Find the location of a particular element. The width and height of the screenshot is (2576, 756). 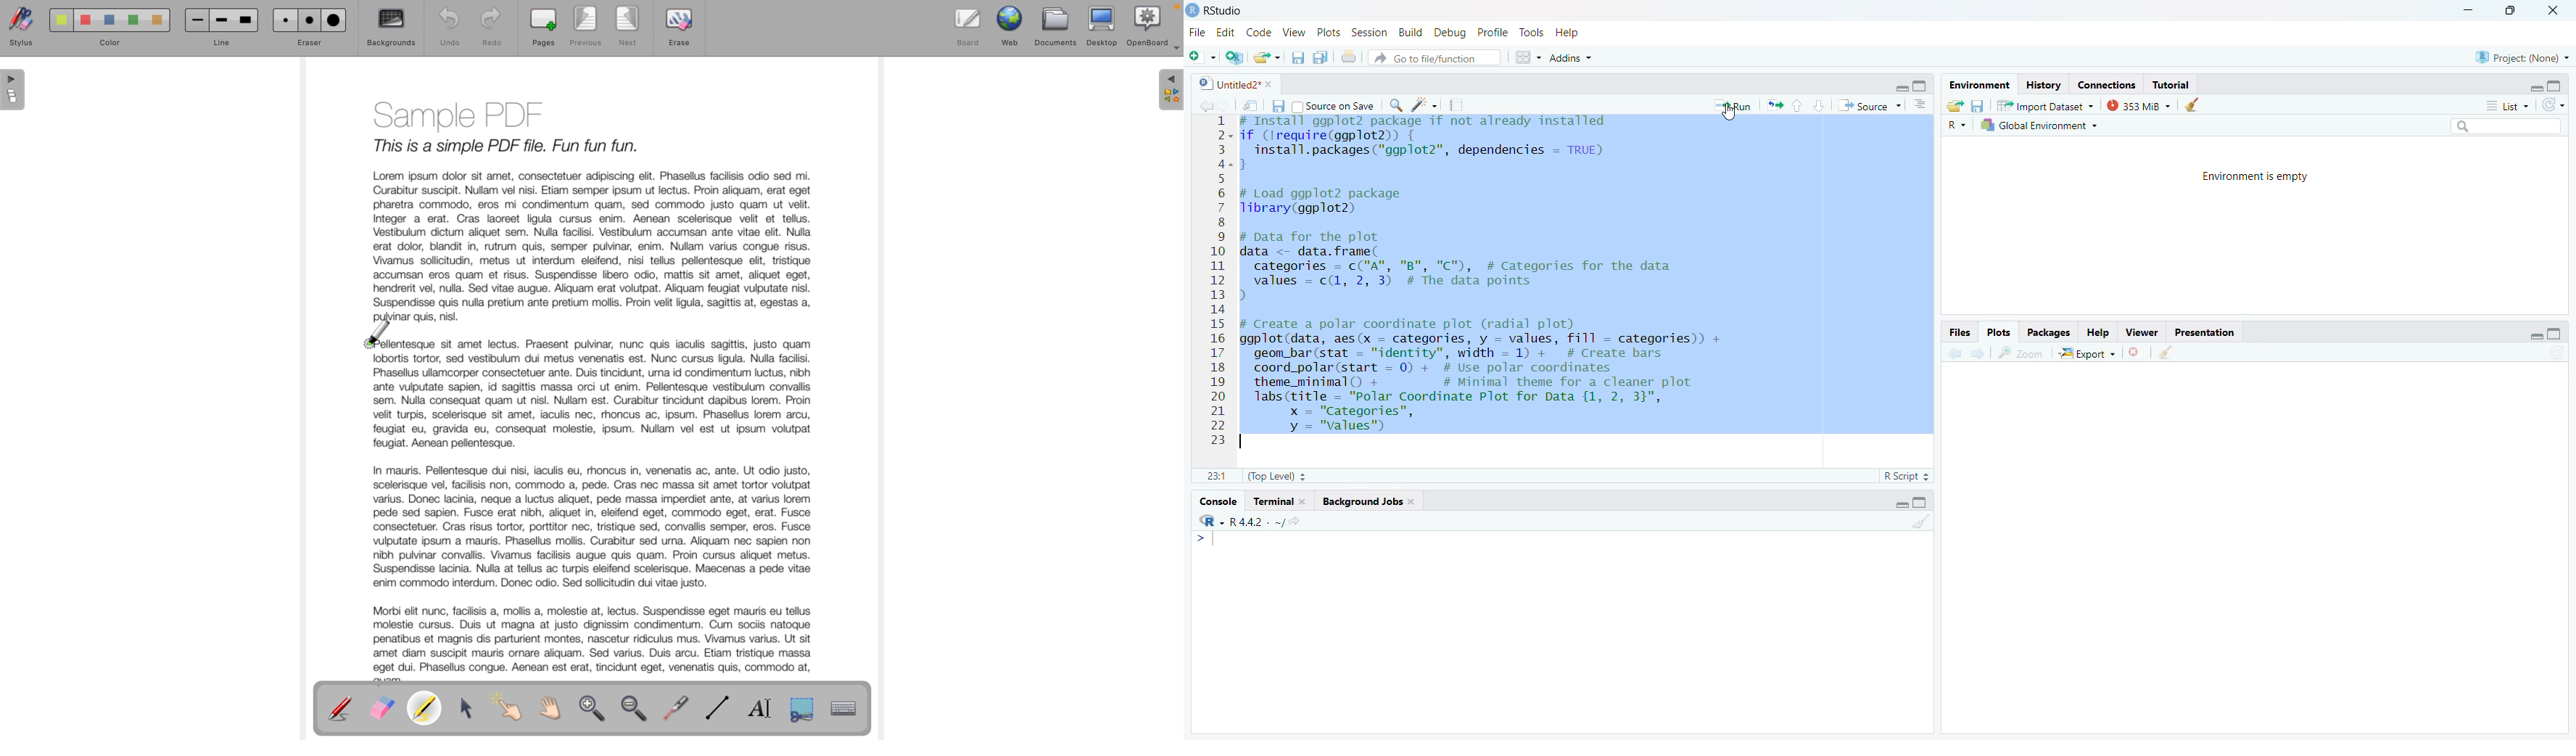

Edit is located at coordinates (1224, 34).